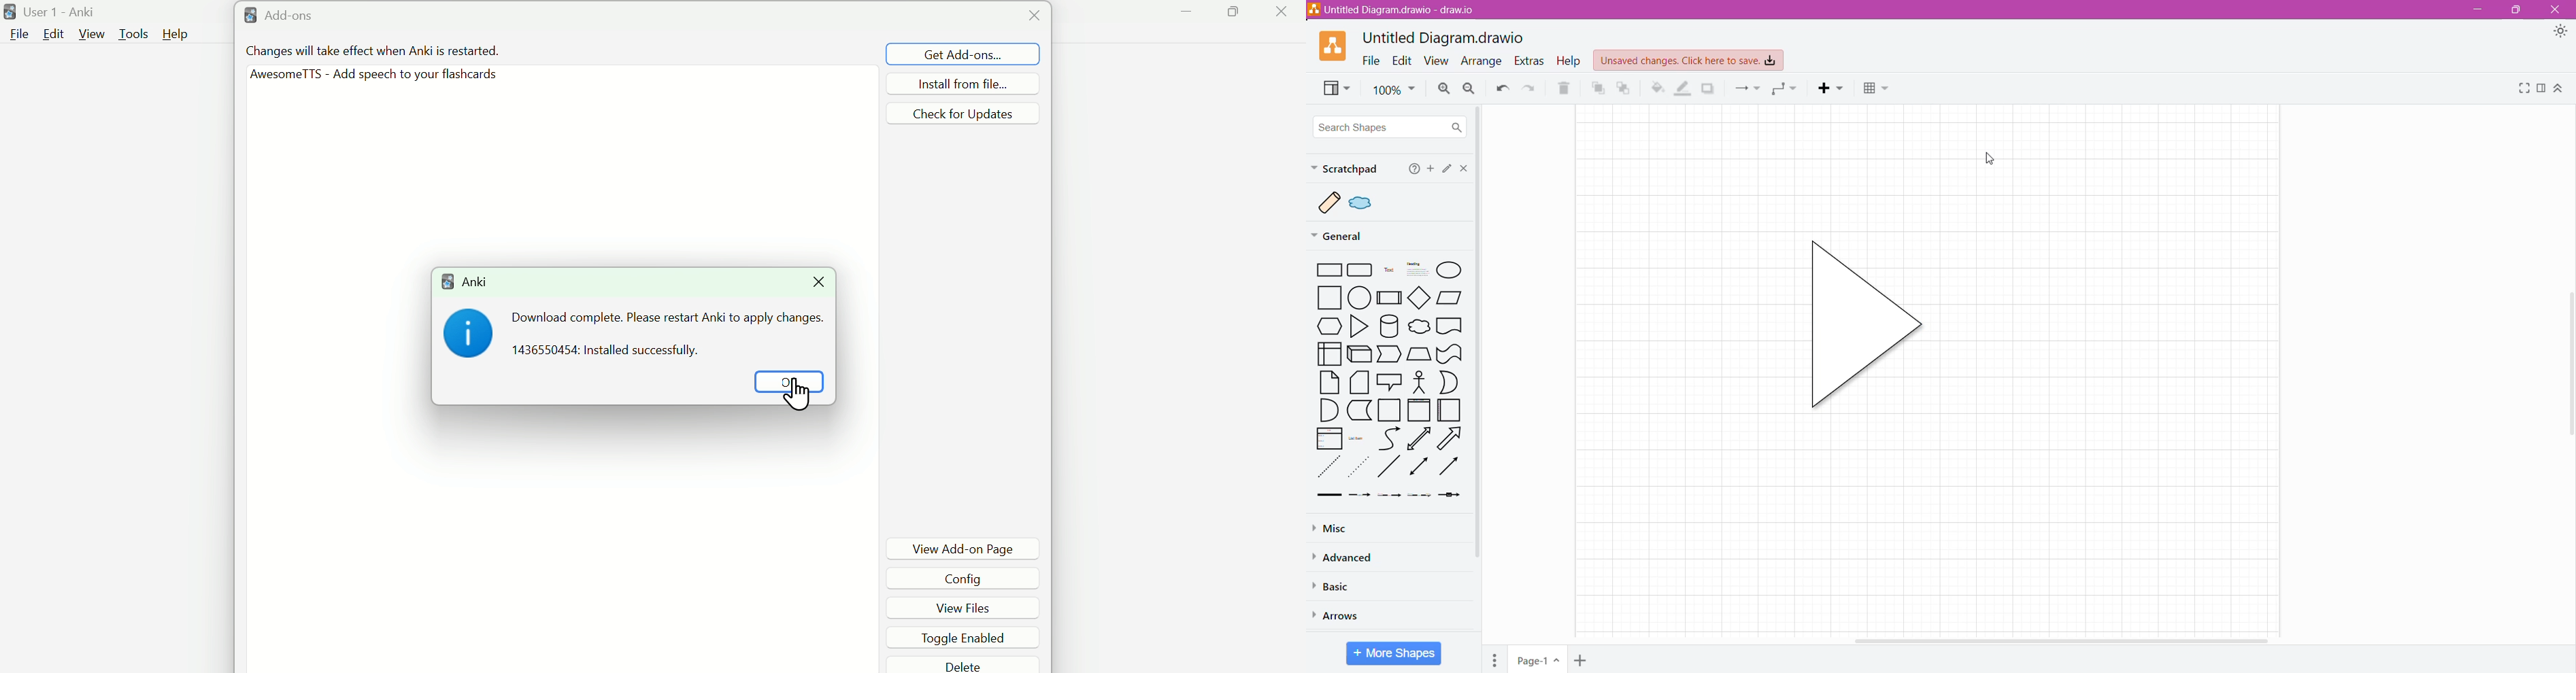  Describe the element at coordinates (1657, 89) in the screenshot. I see `Fill Color` at that location.